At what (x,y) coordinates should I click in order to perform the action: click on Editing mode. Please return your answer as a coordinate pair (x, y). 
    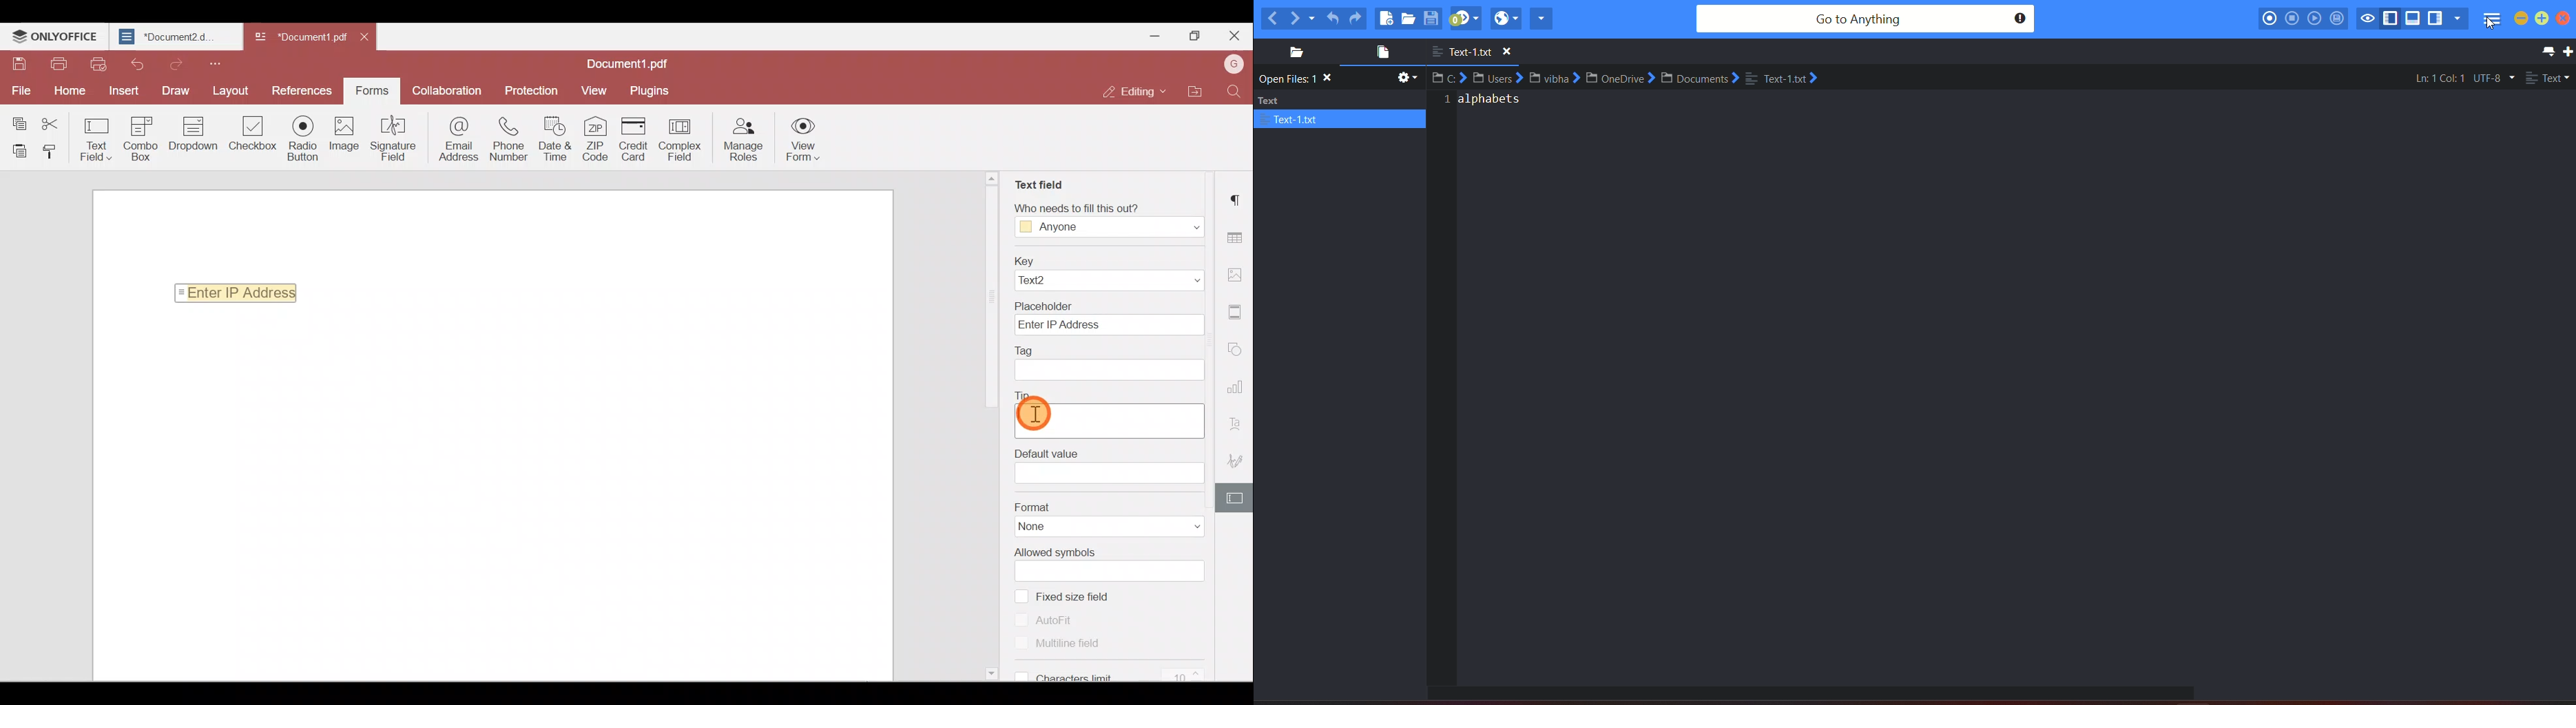
    Looking at the image, I should click on (1128, 93).